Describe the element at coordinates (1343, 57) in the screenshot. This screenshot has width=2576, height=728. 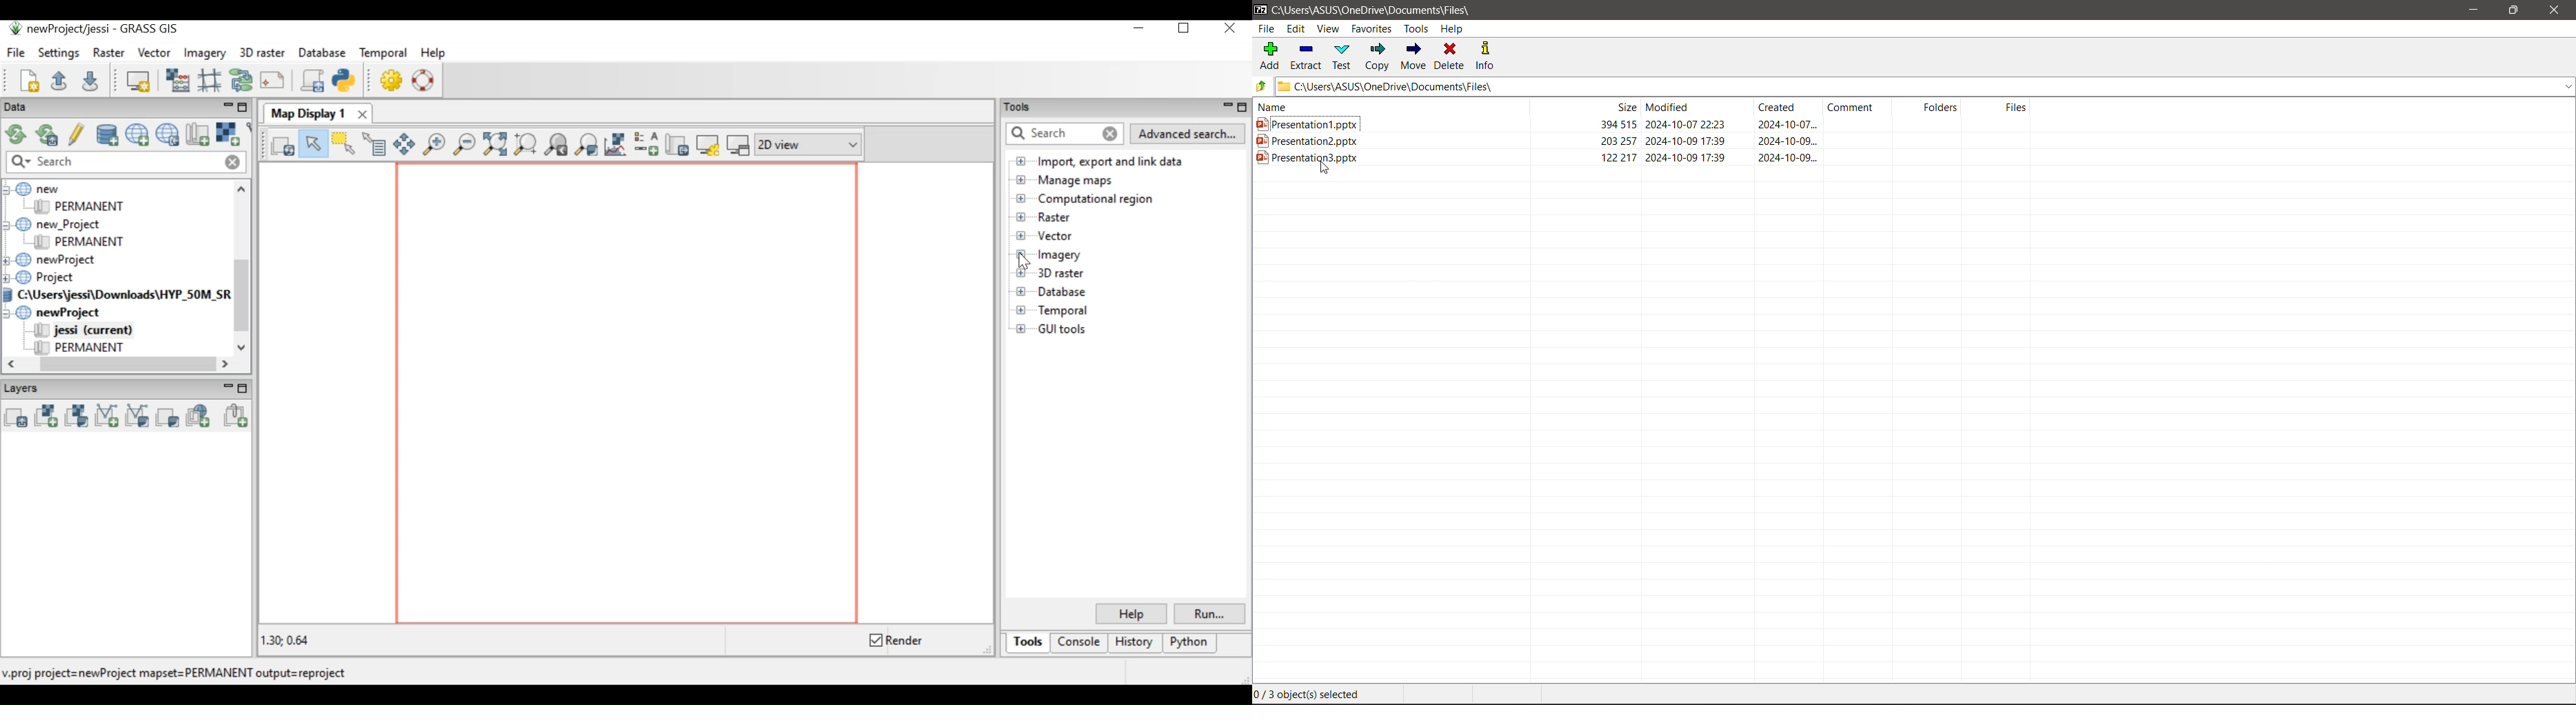
I see `Test` at that location.